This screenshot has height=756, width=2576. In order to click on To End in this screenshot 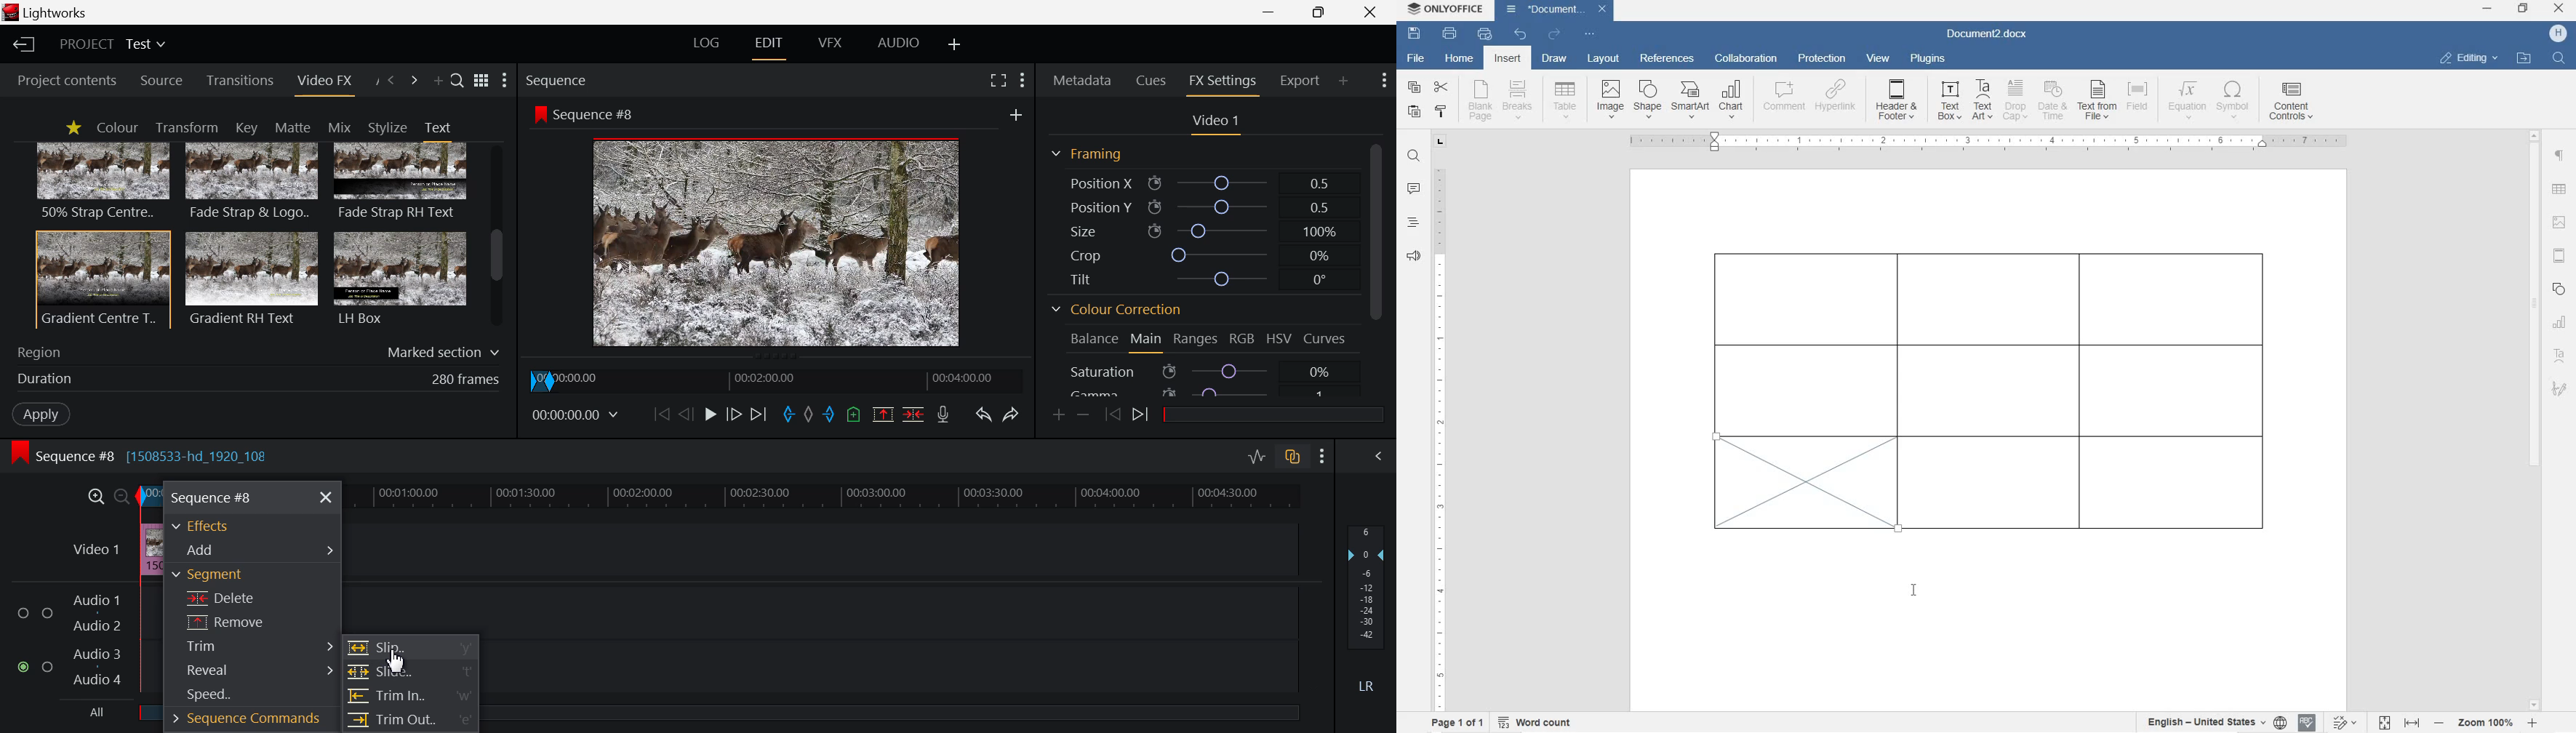, I will do `click(760, 414)`.